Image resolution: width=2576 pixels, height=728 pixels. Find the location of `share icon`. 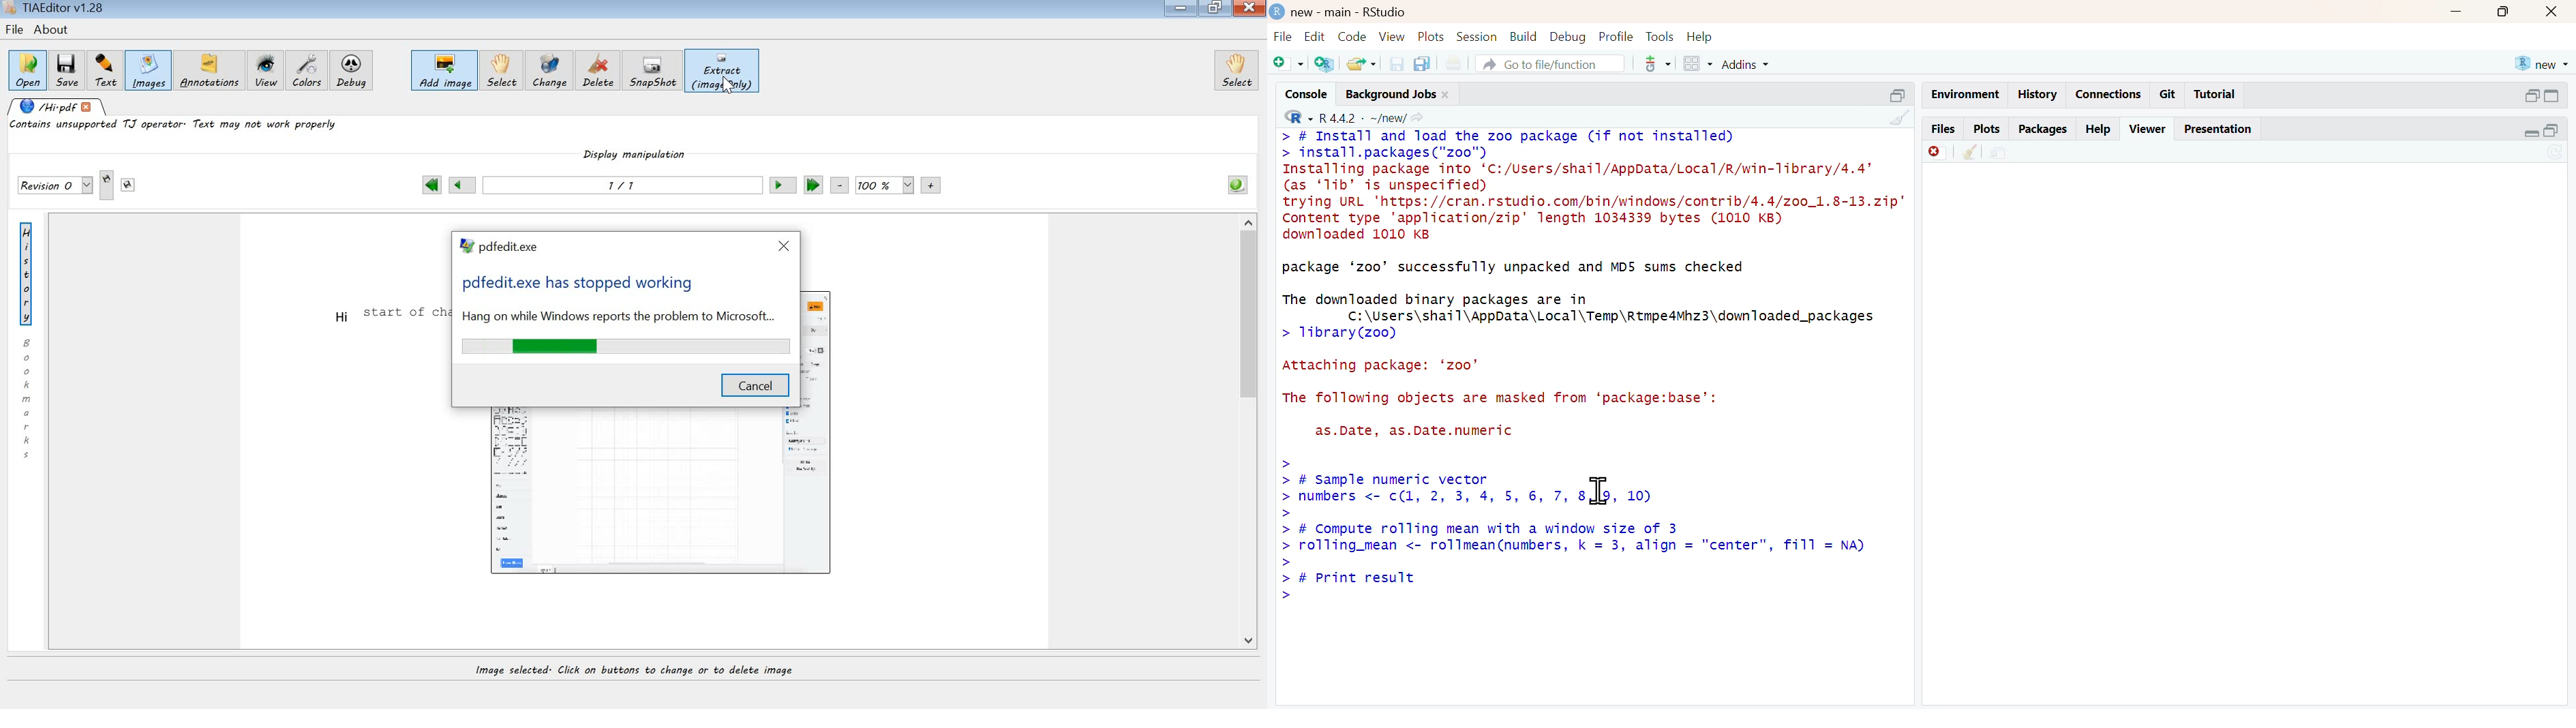

share icon is located at coordinates (1418, 117).